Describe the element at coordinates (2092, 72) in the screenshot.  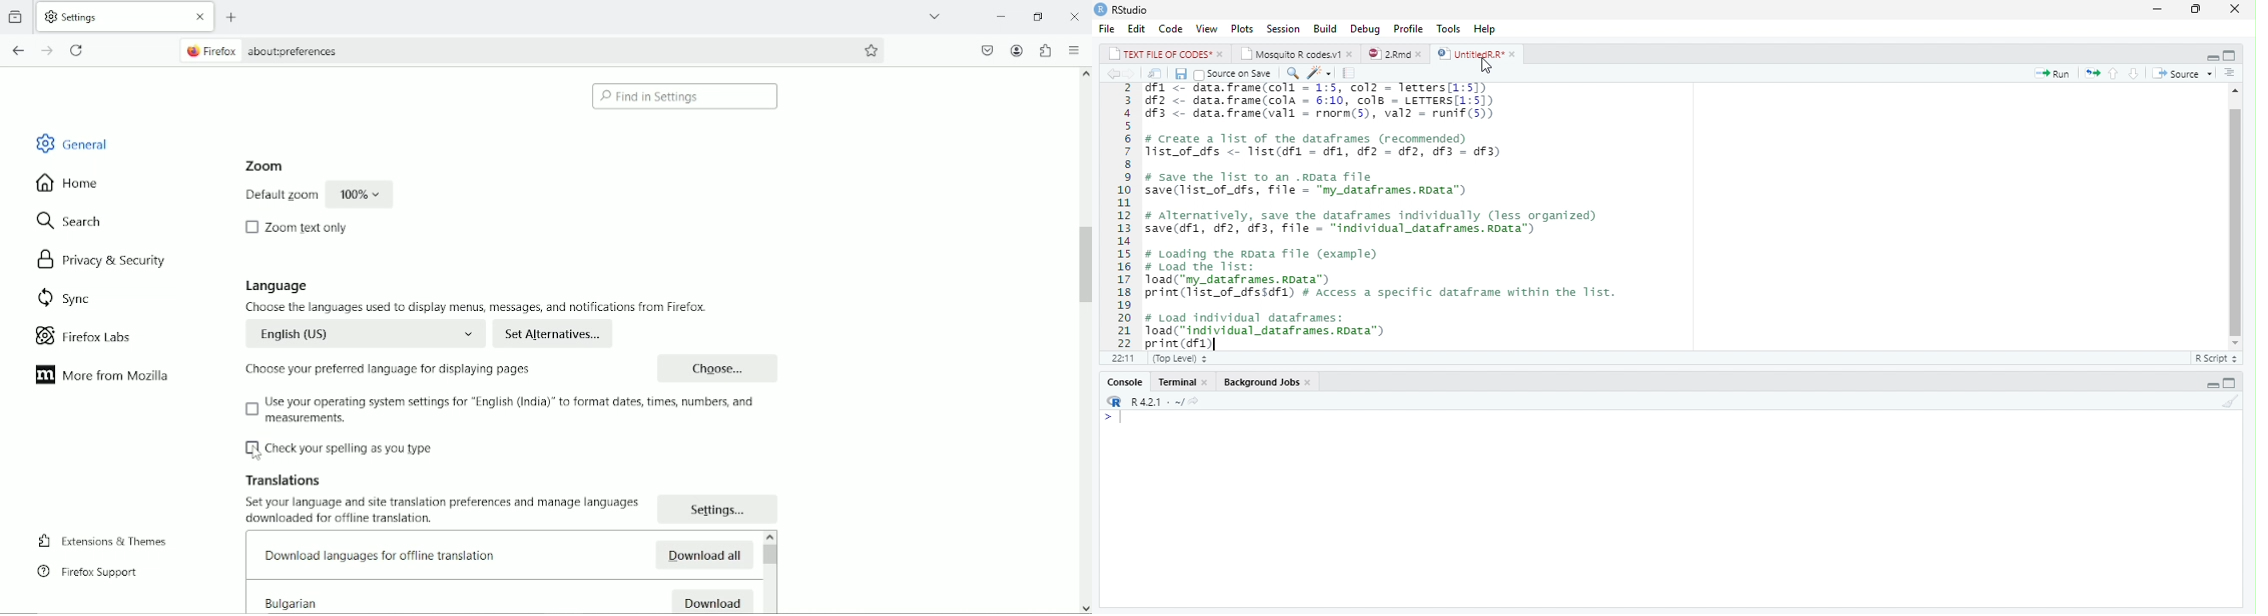
I see `Re-run previous code` at that location.